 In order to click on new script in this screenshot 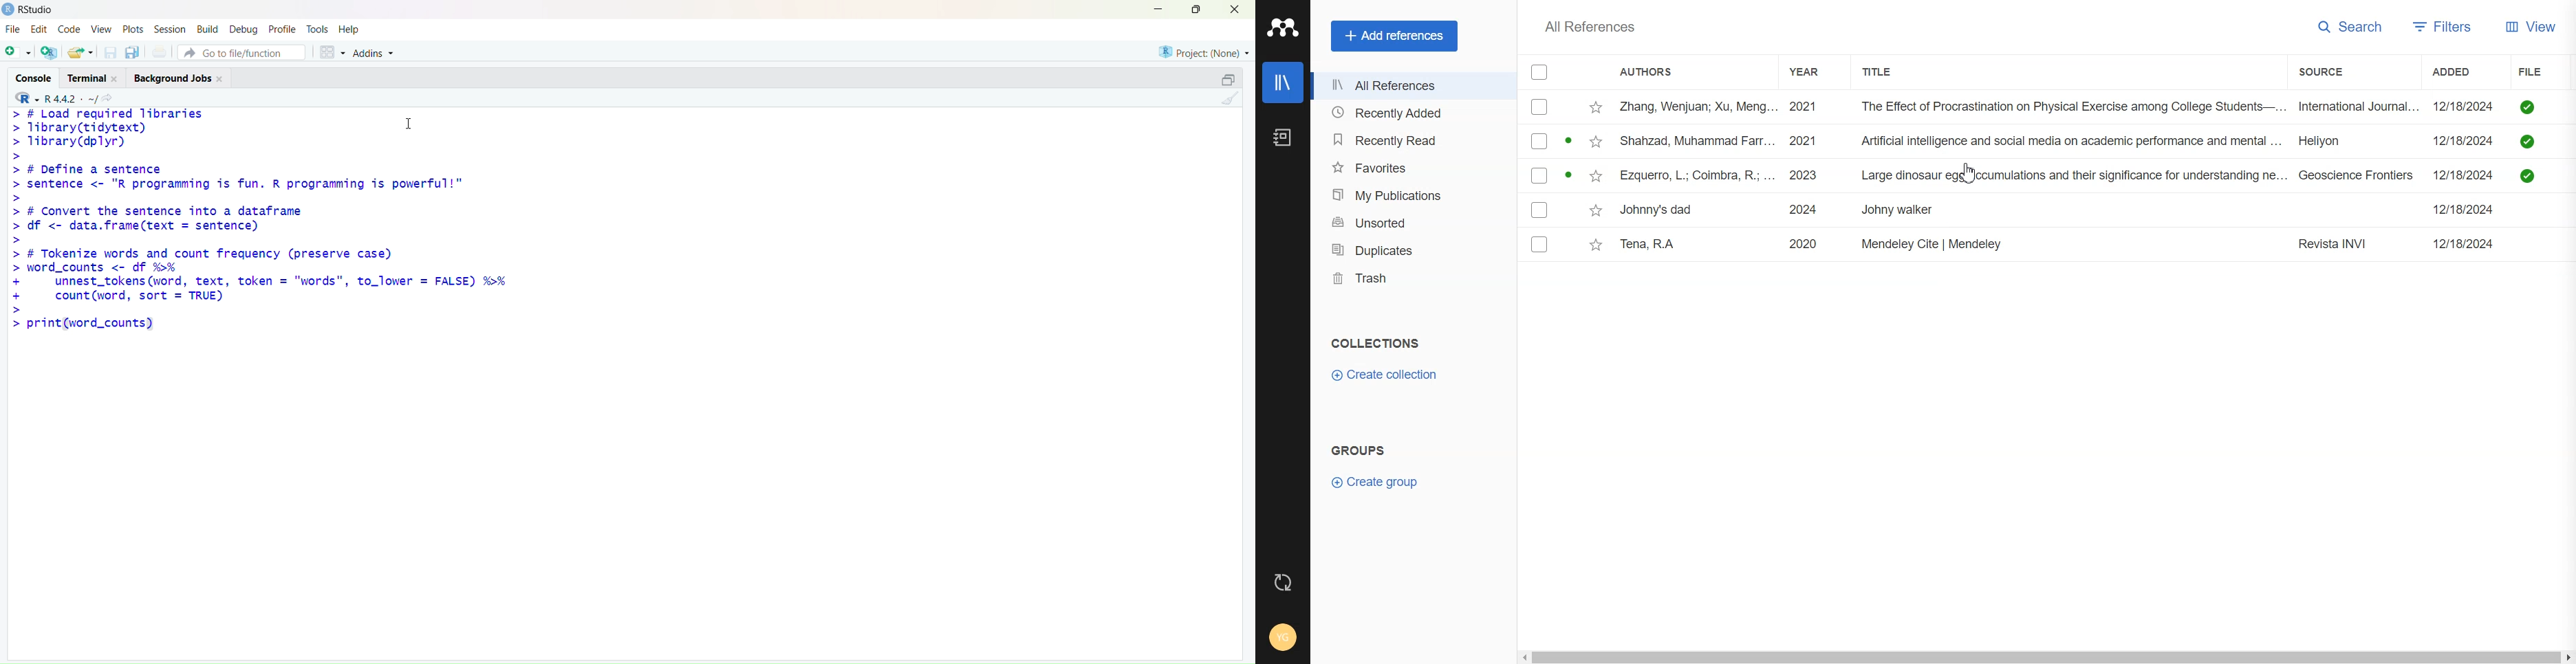, I will do `click(19, 52)`.